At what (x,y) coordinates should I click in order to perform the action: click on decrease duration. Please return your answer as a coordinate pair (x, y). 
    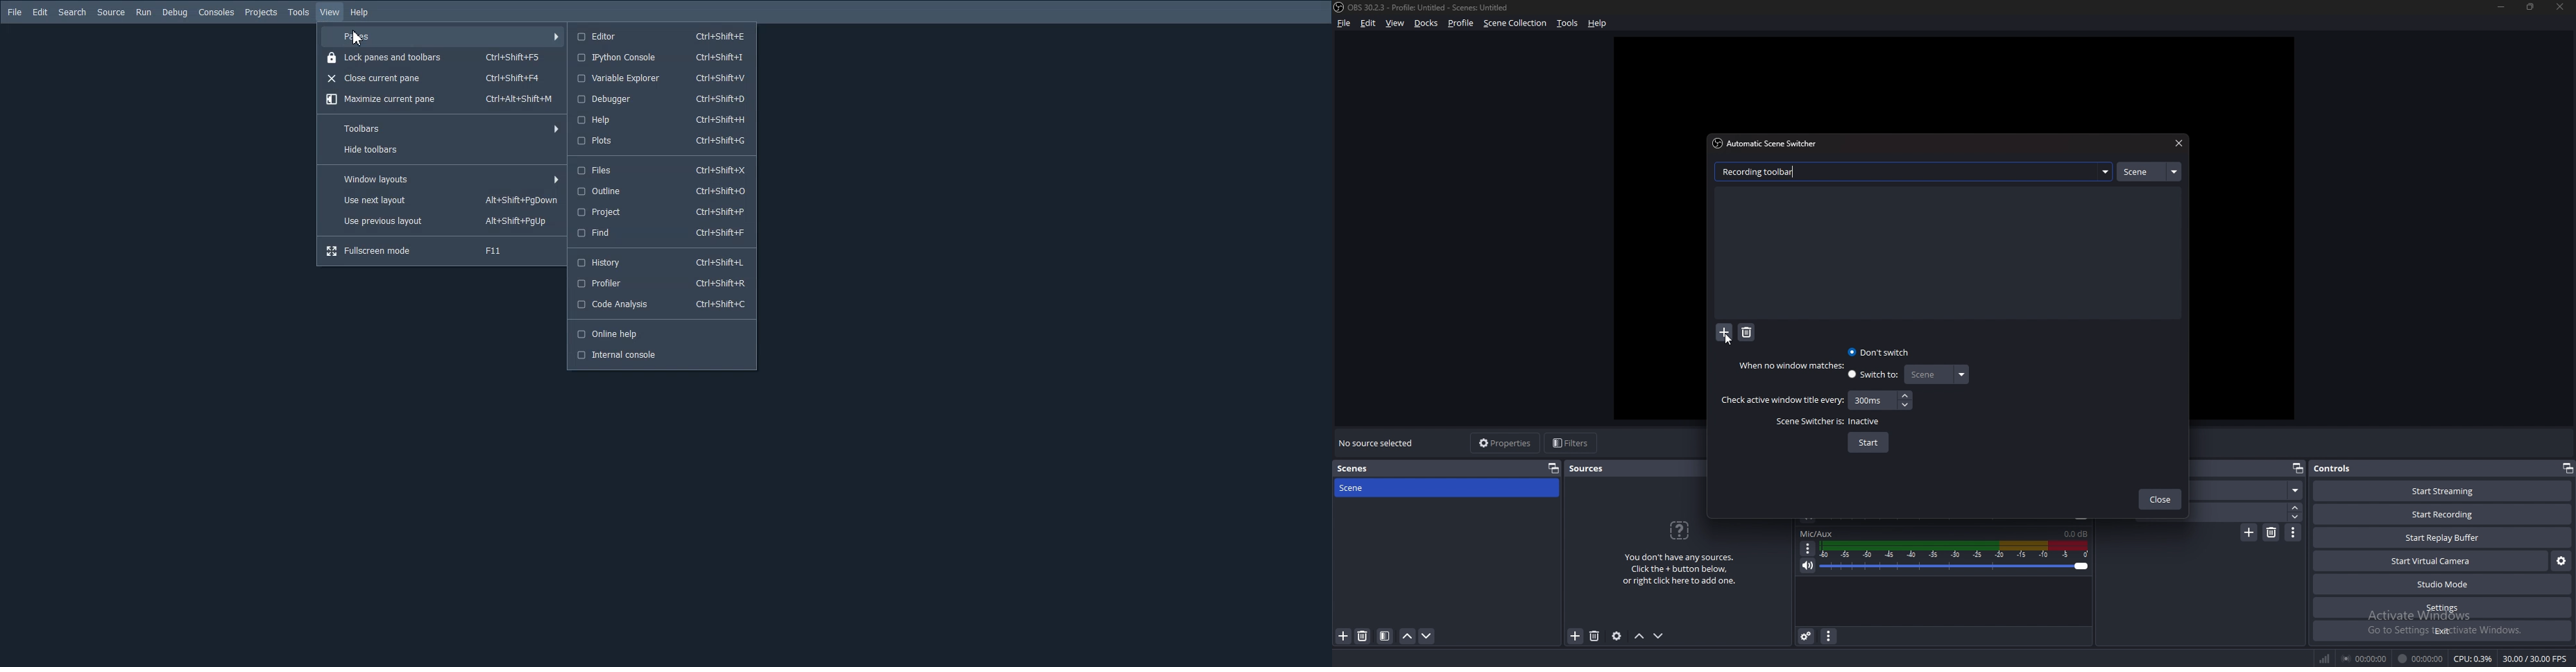
    Looking at the image, I should click on (2297, 517).